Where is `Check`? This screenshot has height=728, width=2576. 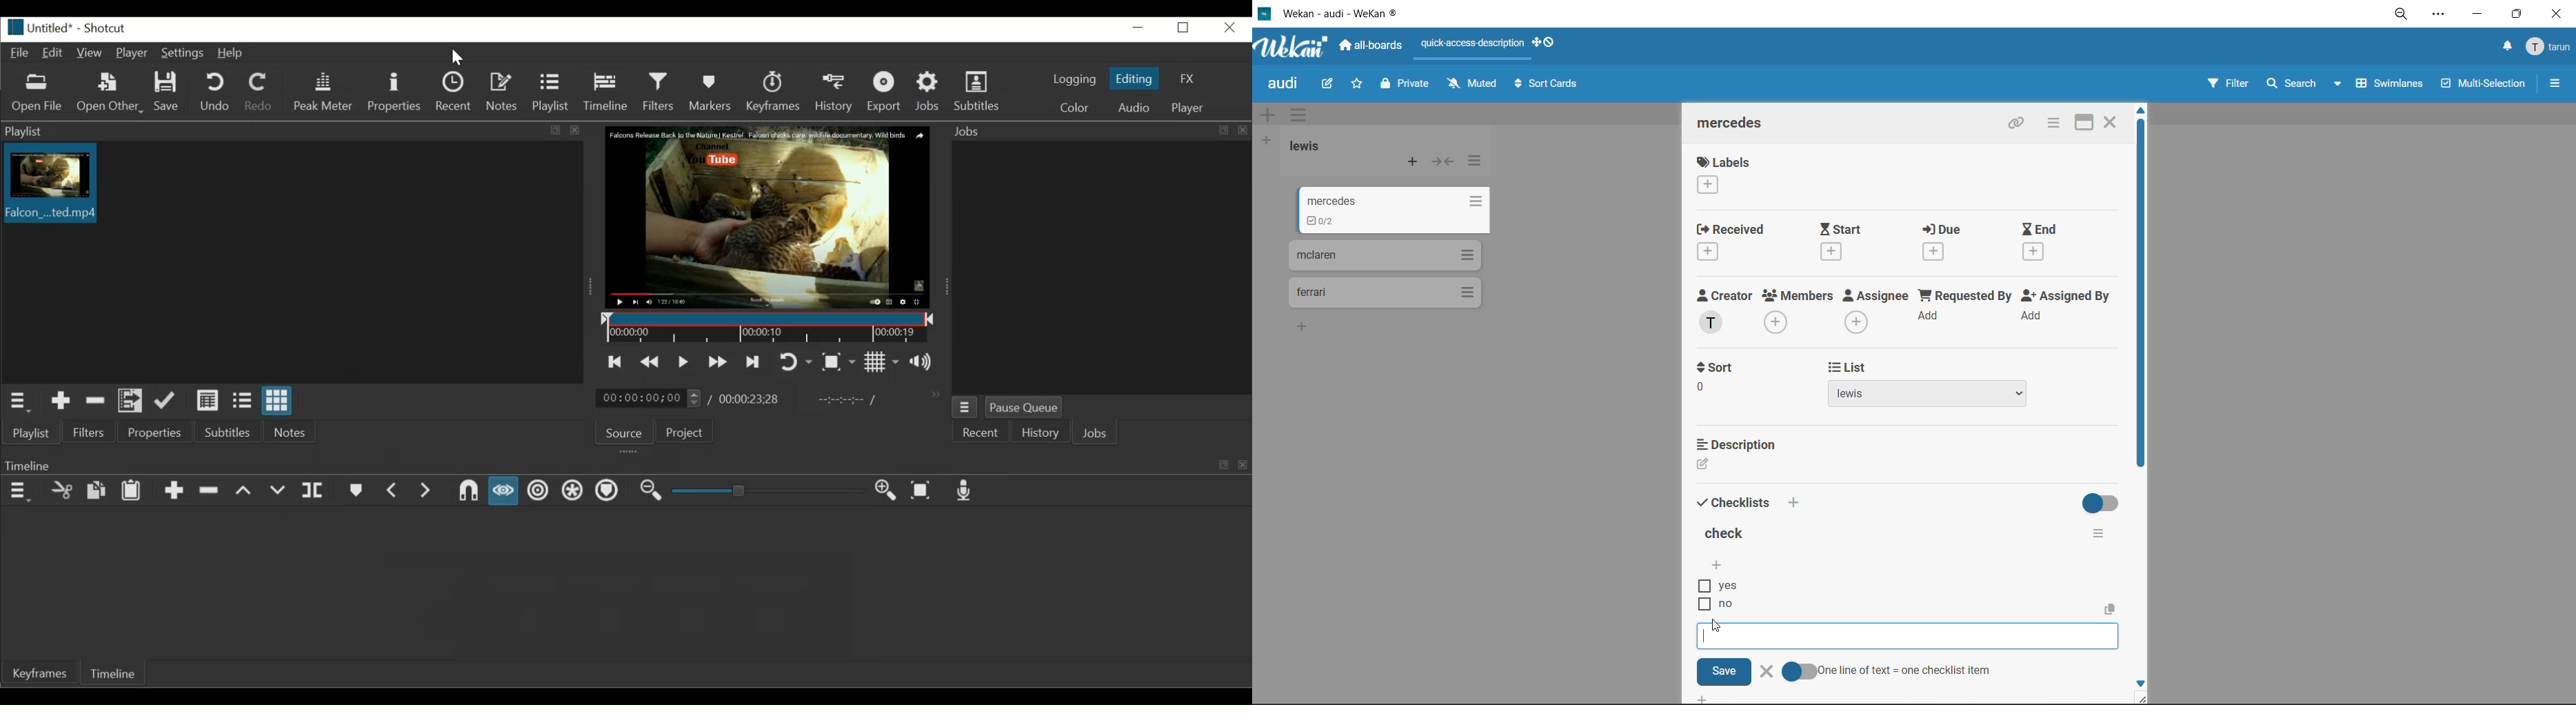
Check is located at coordinates (1801, 673).